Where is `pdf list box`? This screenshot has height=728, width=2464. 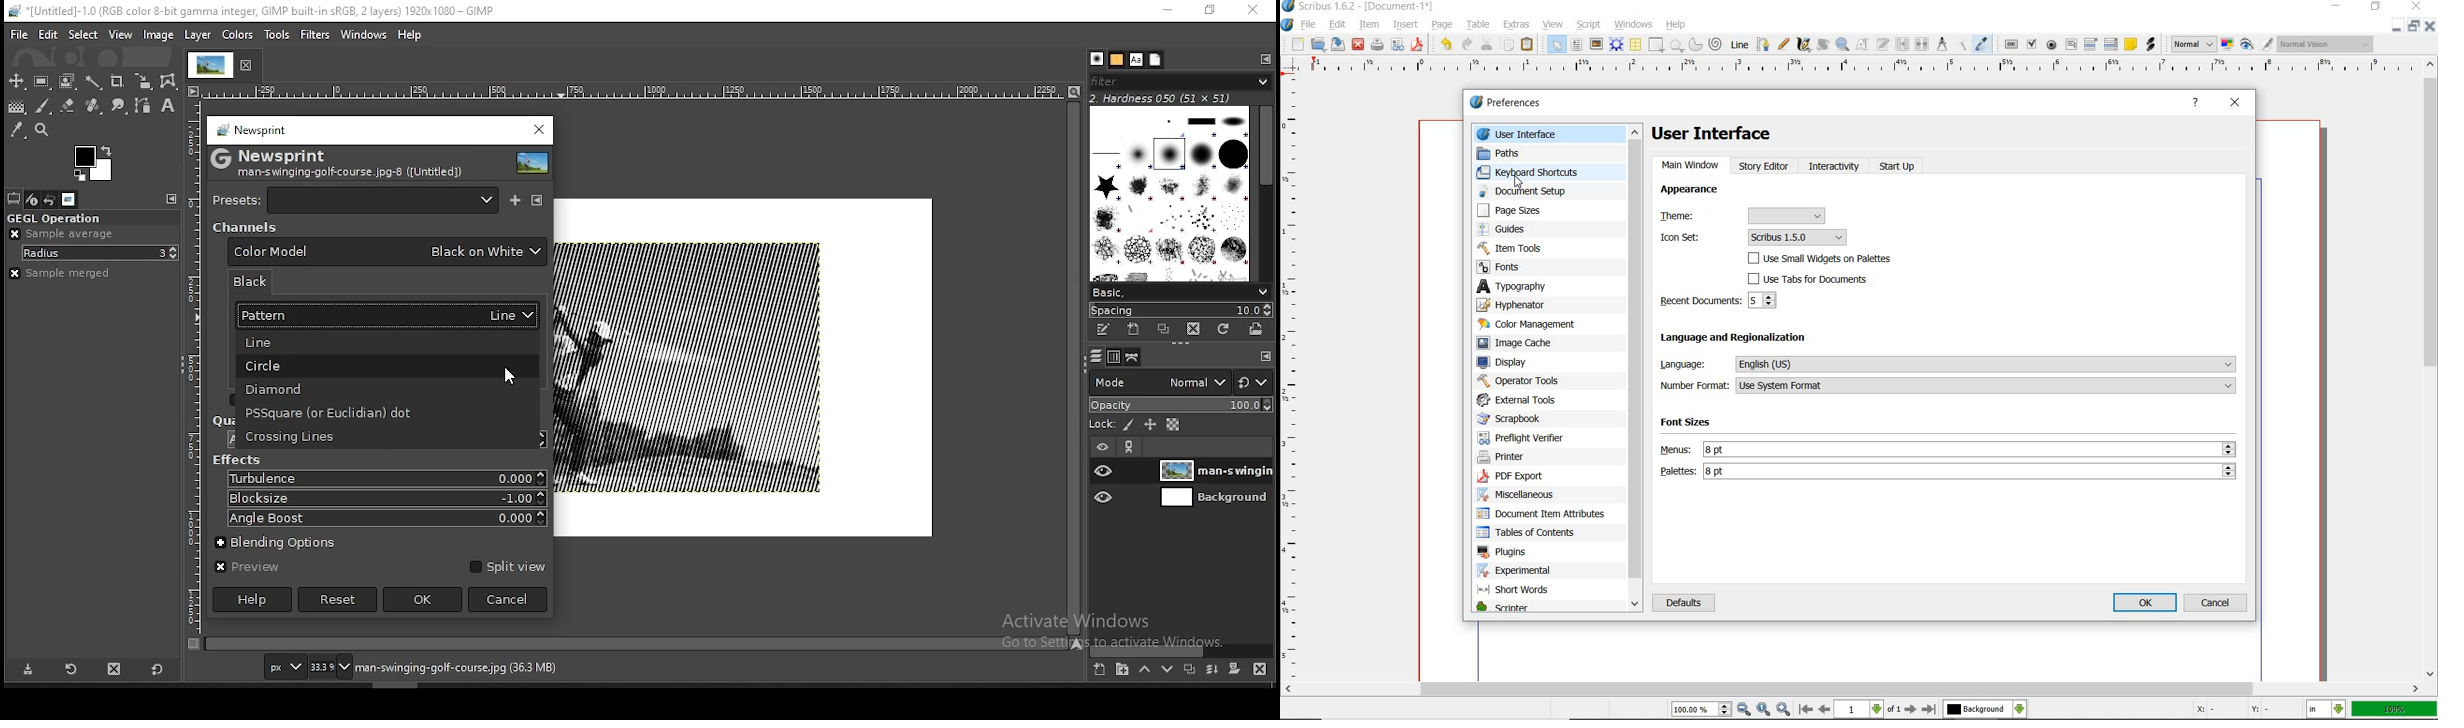
pdf list box is located at coordinates (2110, 45).